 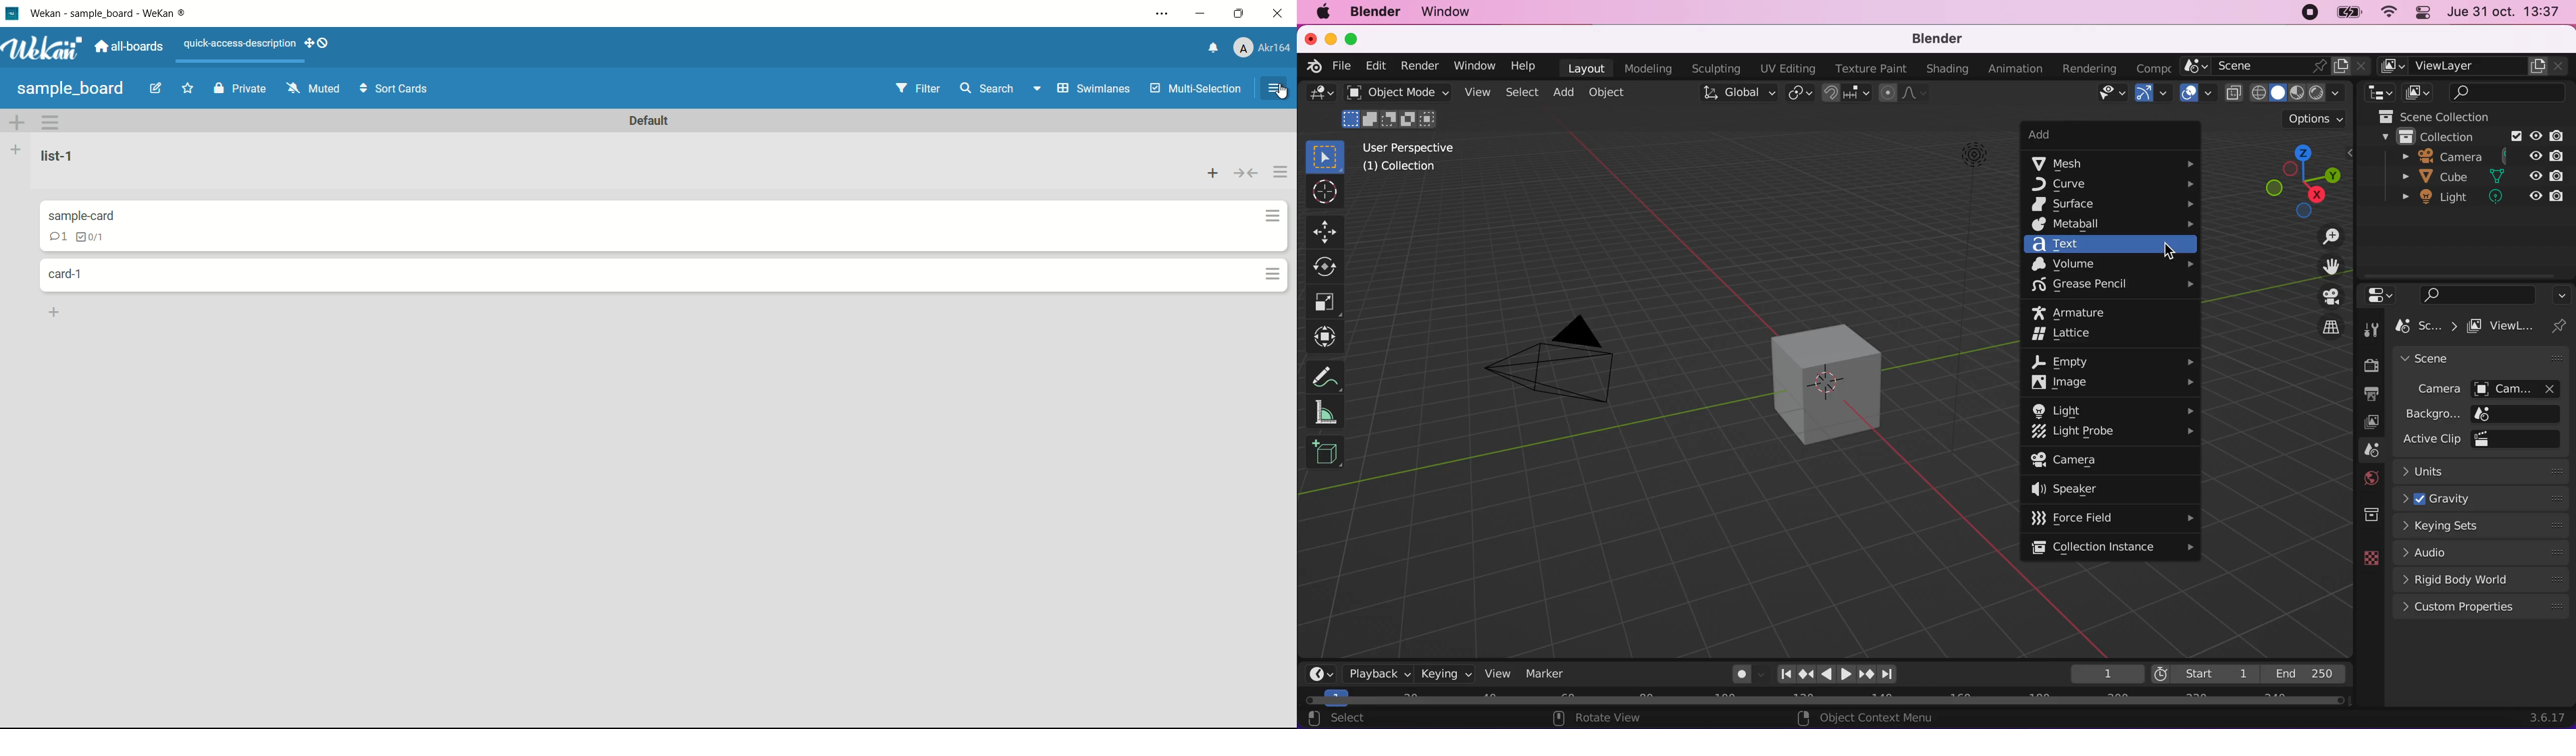 I want to click on panel control, so click(x=2424, y=13).